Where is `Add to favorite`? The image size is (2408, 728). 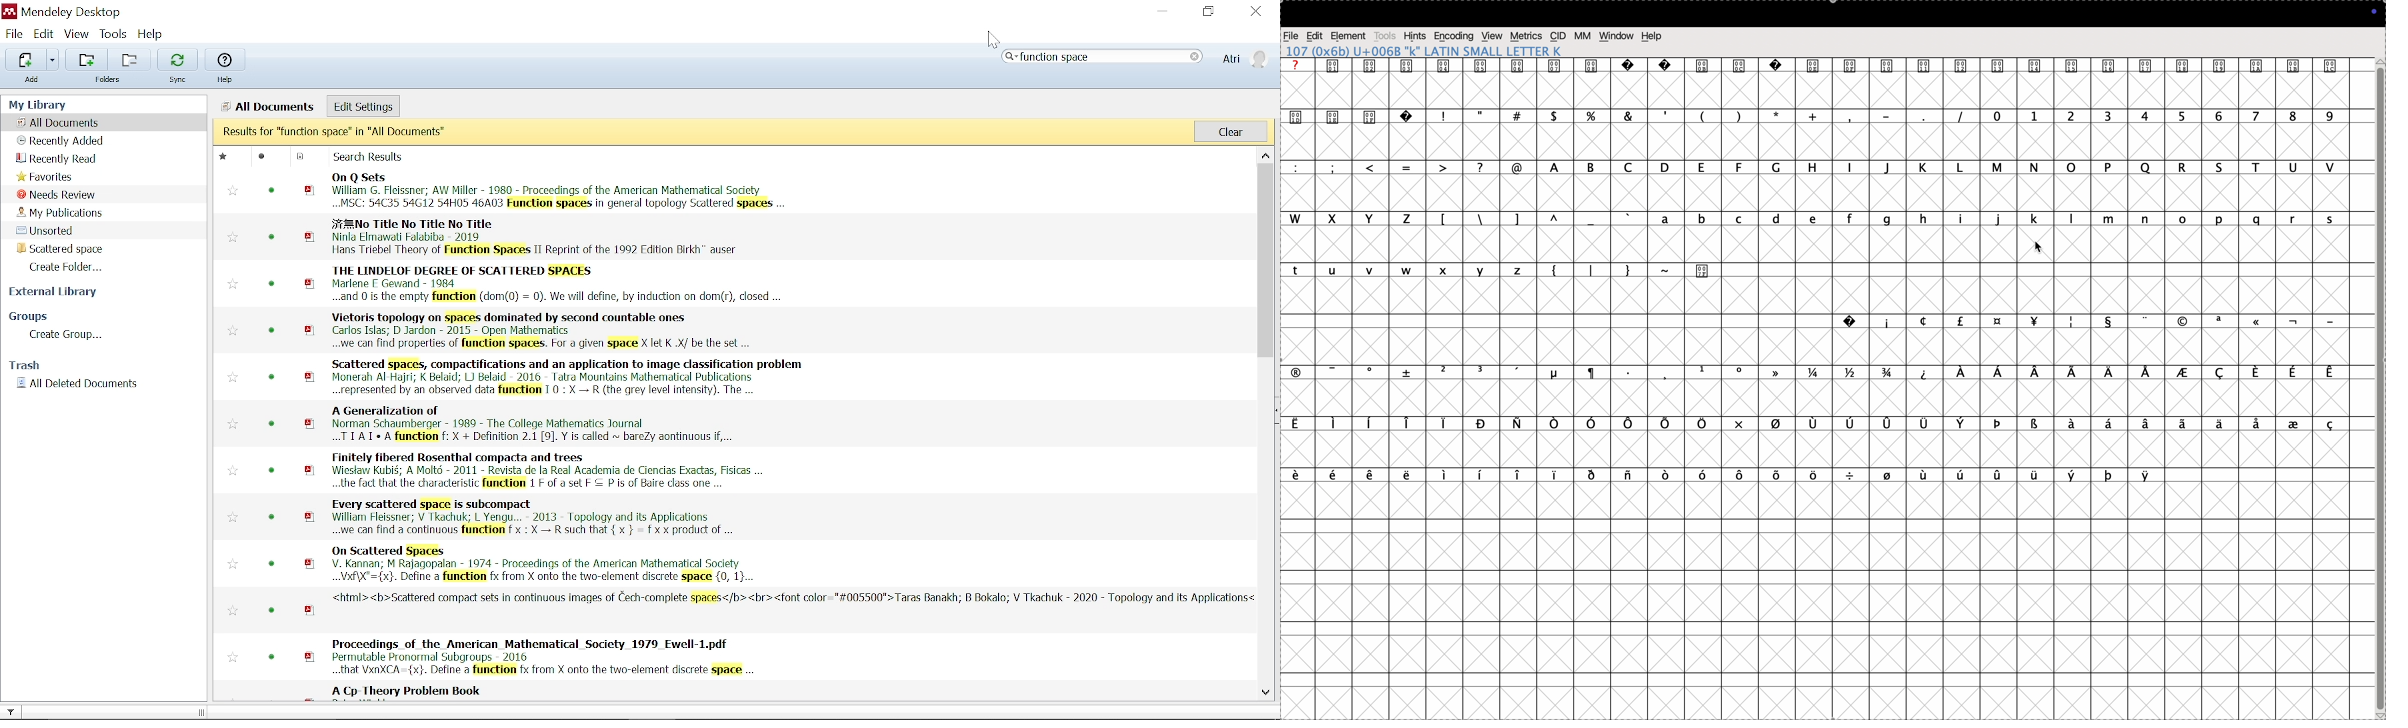
Add to favorite is located at coordinates (232, 563).